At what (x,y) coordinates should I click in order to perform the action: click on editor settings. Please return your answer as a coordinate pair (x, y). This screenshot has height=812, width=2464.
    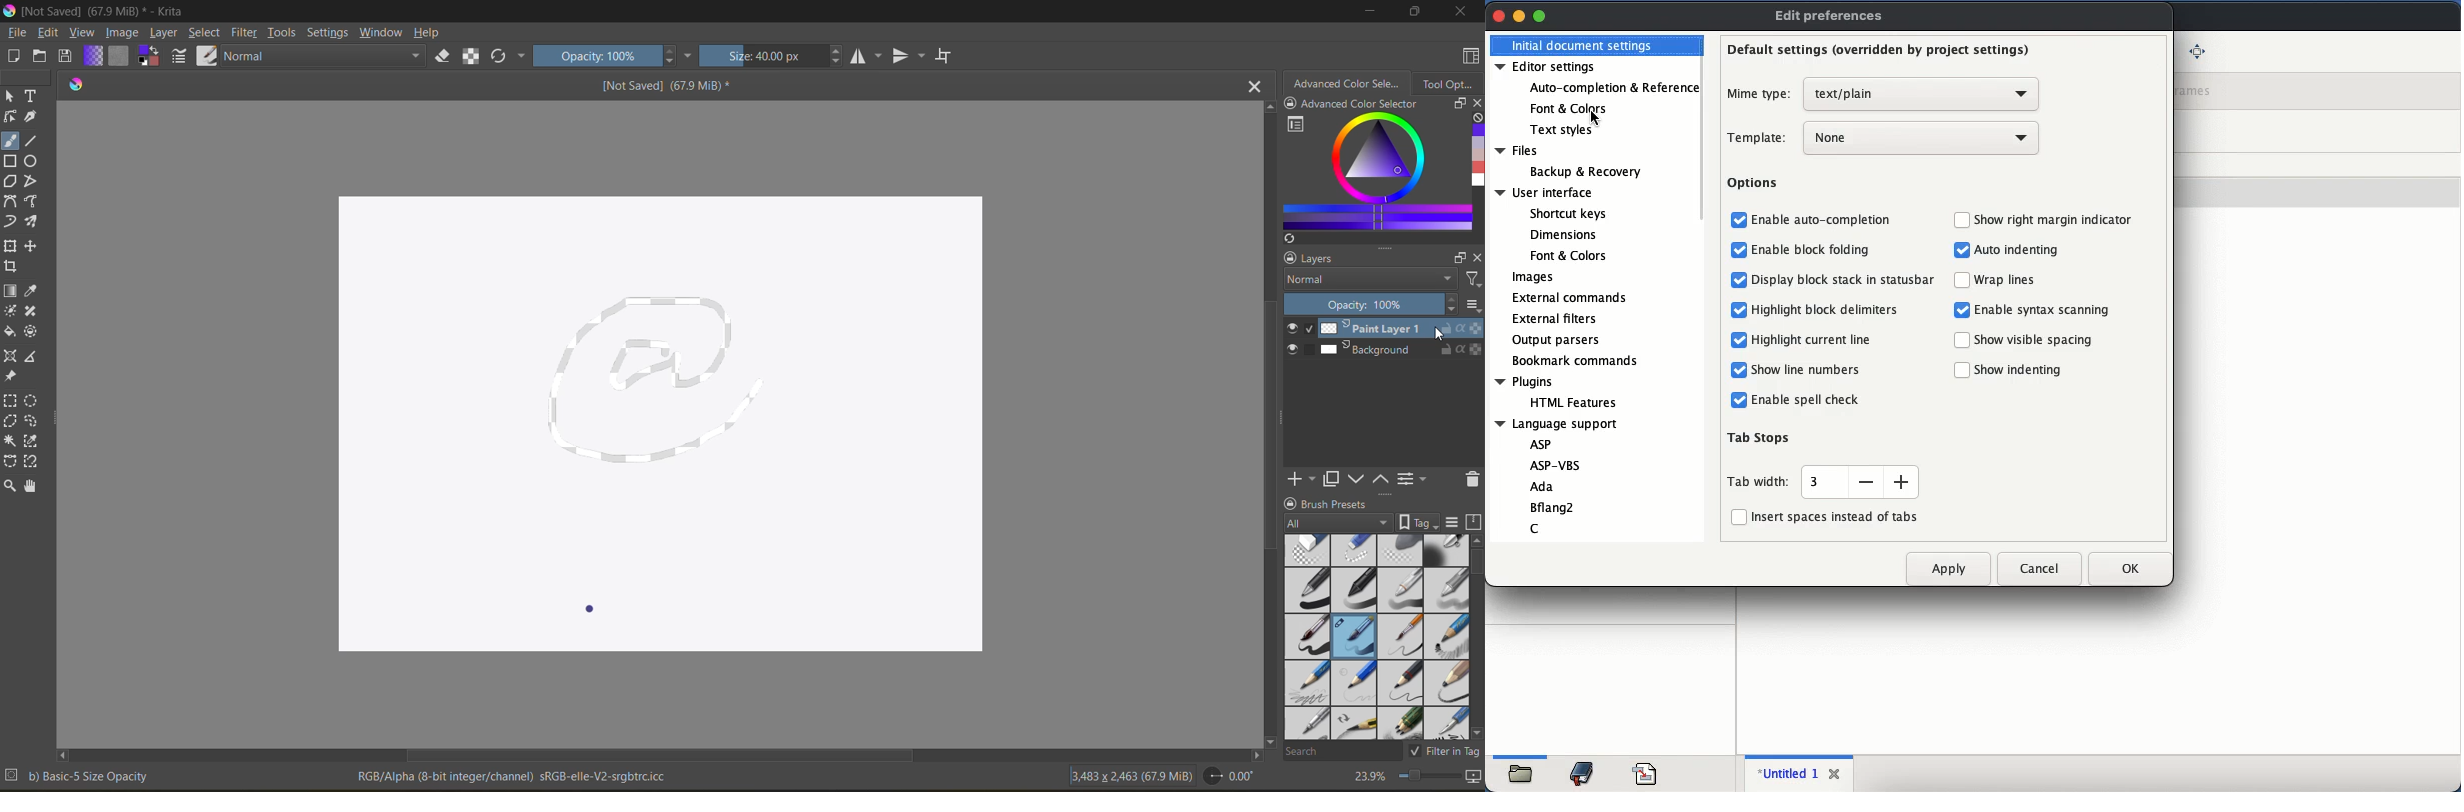
    Looking at the image, I should click on (1547, 67).